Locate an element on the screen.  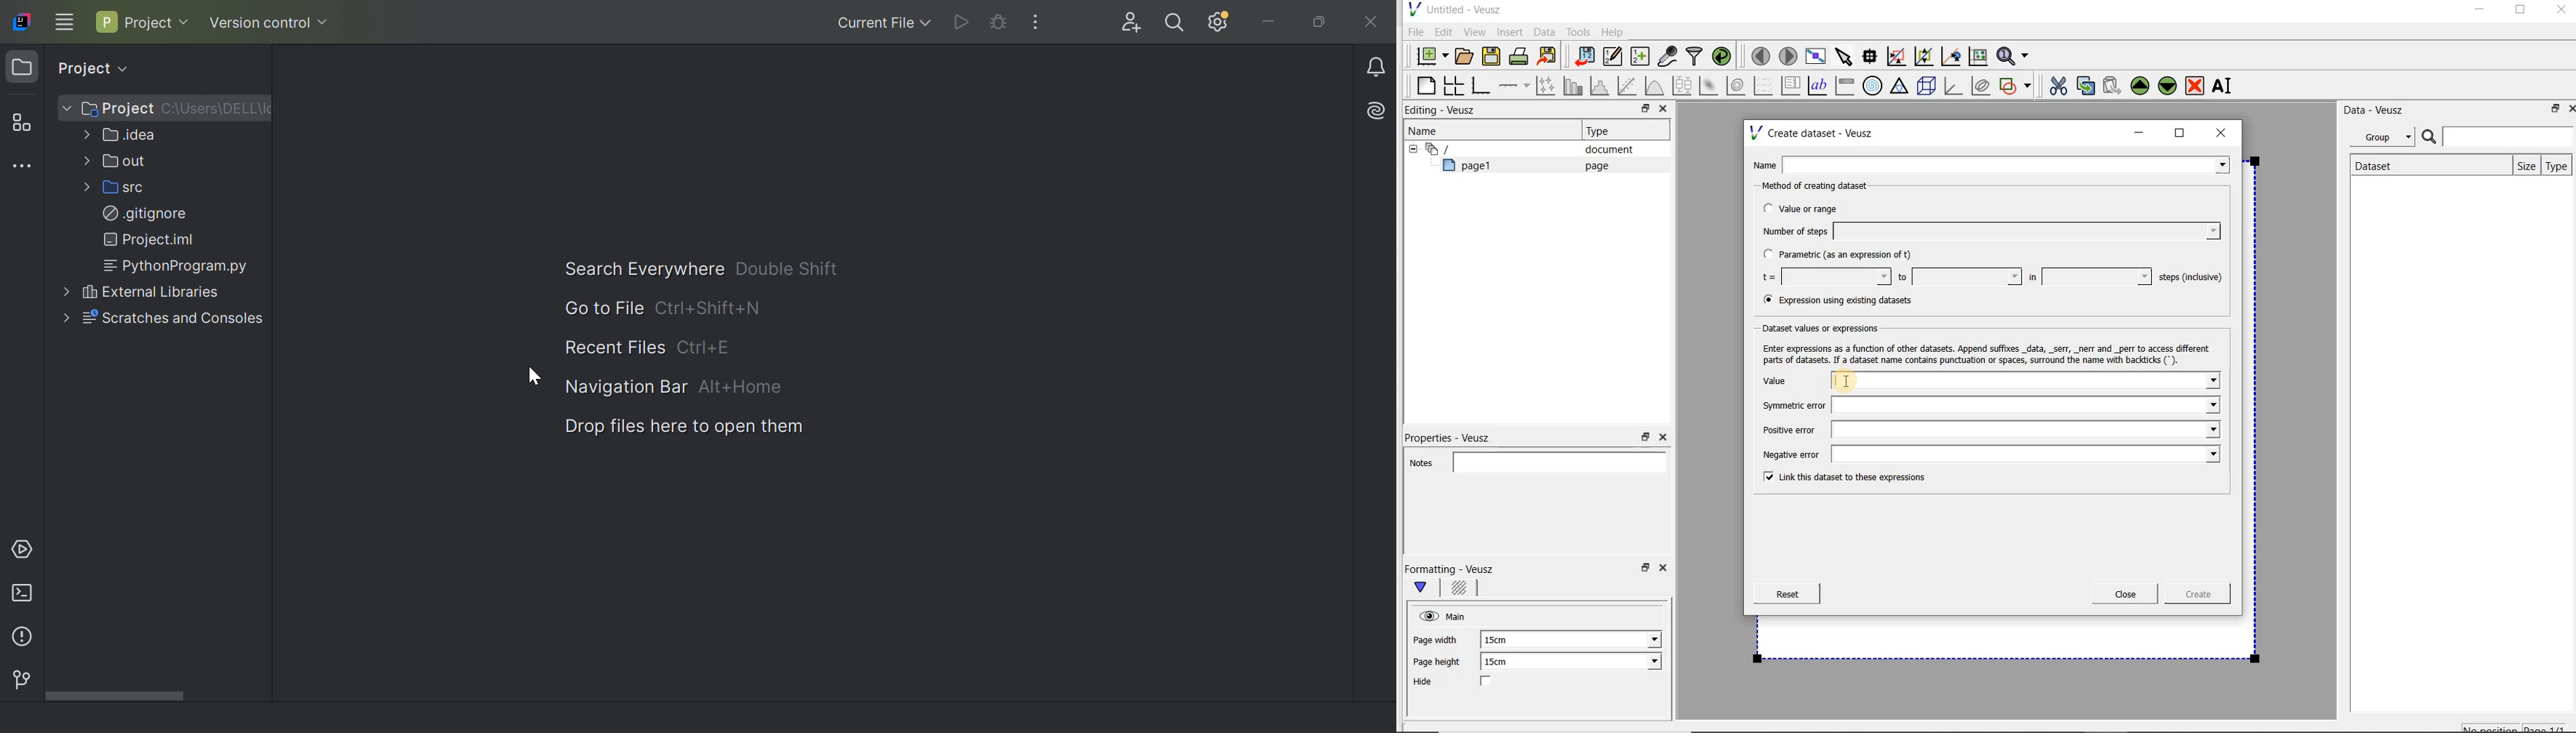
polar graph is located at coordinates (1873, 86).